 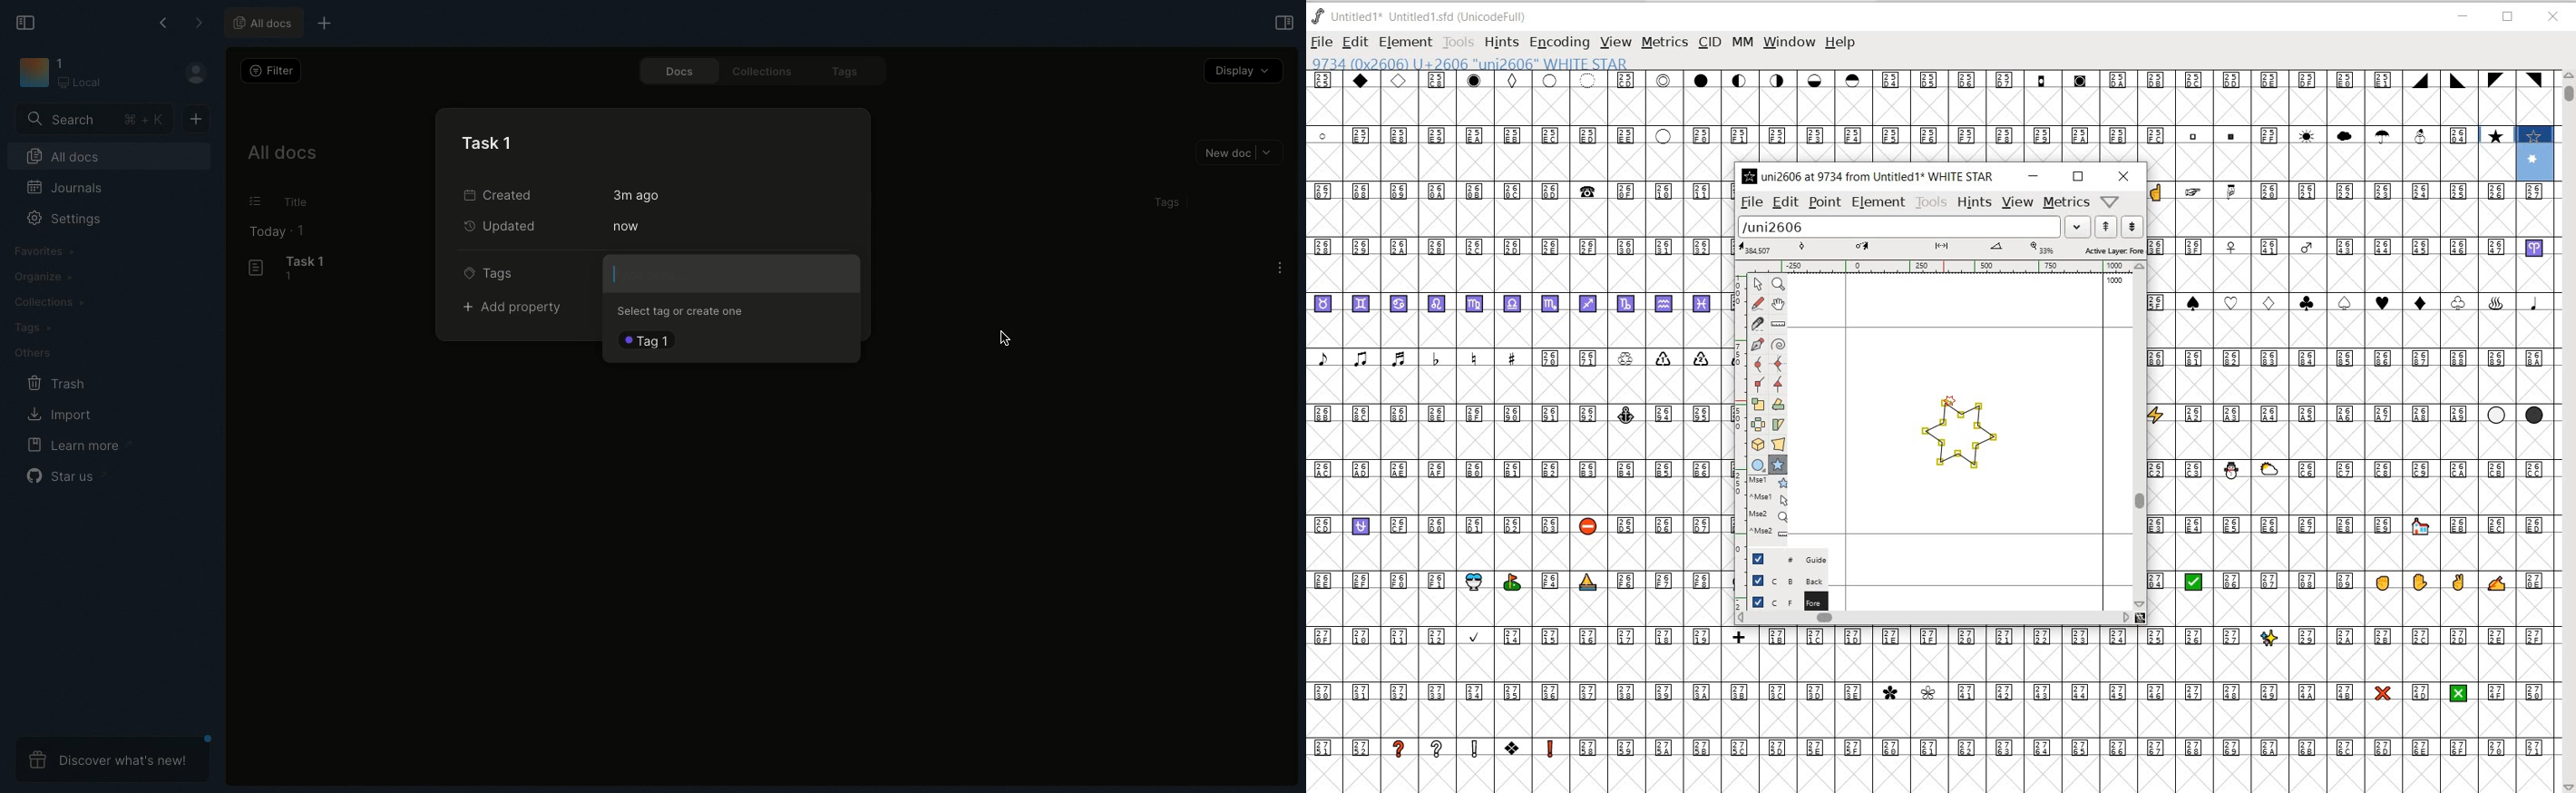 I want to click on Options, so click(x=1280, y=268).